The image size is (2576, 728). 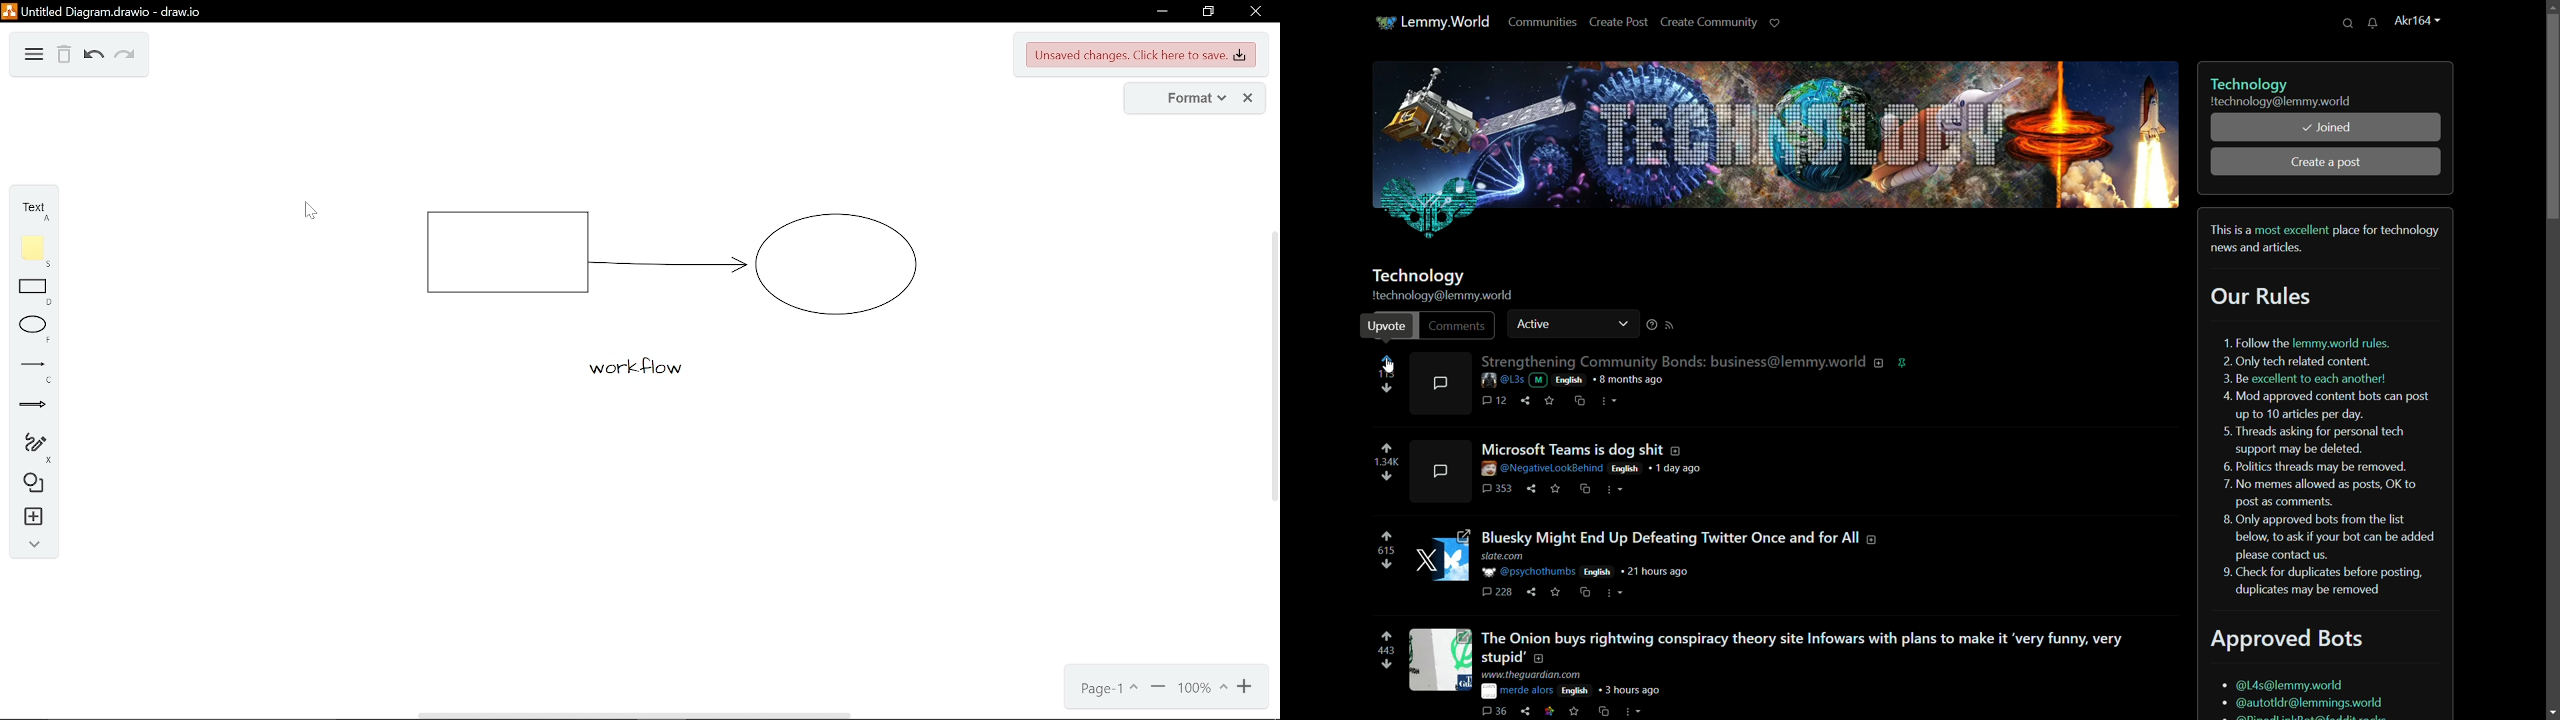 I want to click on freehand, so click(x=36, y=446).